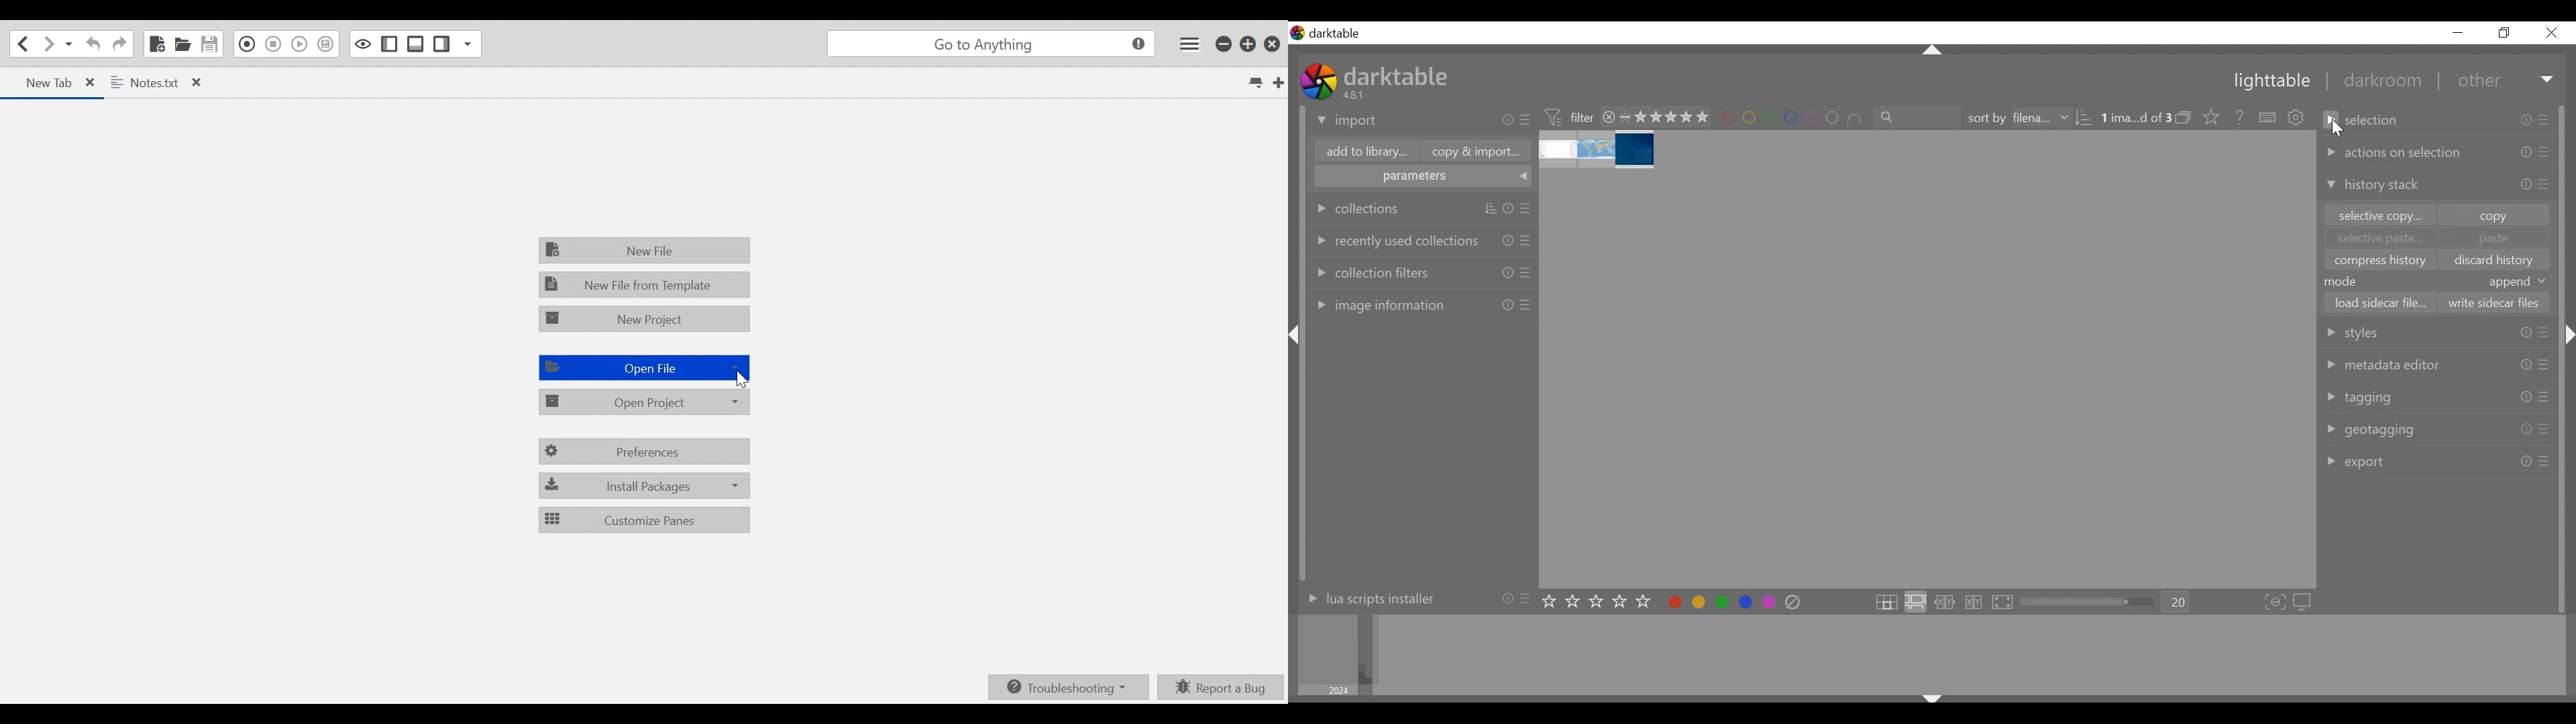 This screenshot has width=2576, height=728. What do you see at coordinates (2378, 238) in the screenshot?
I see `selective paste` at bounding box center [2378, 238].